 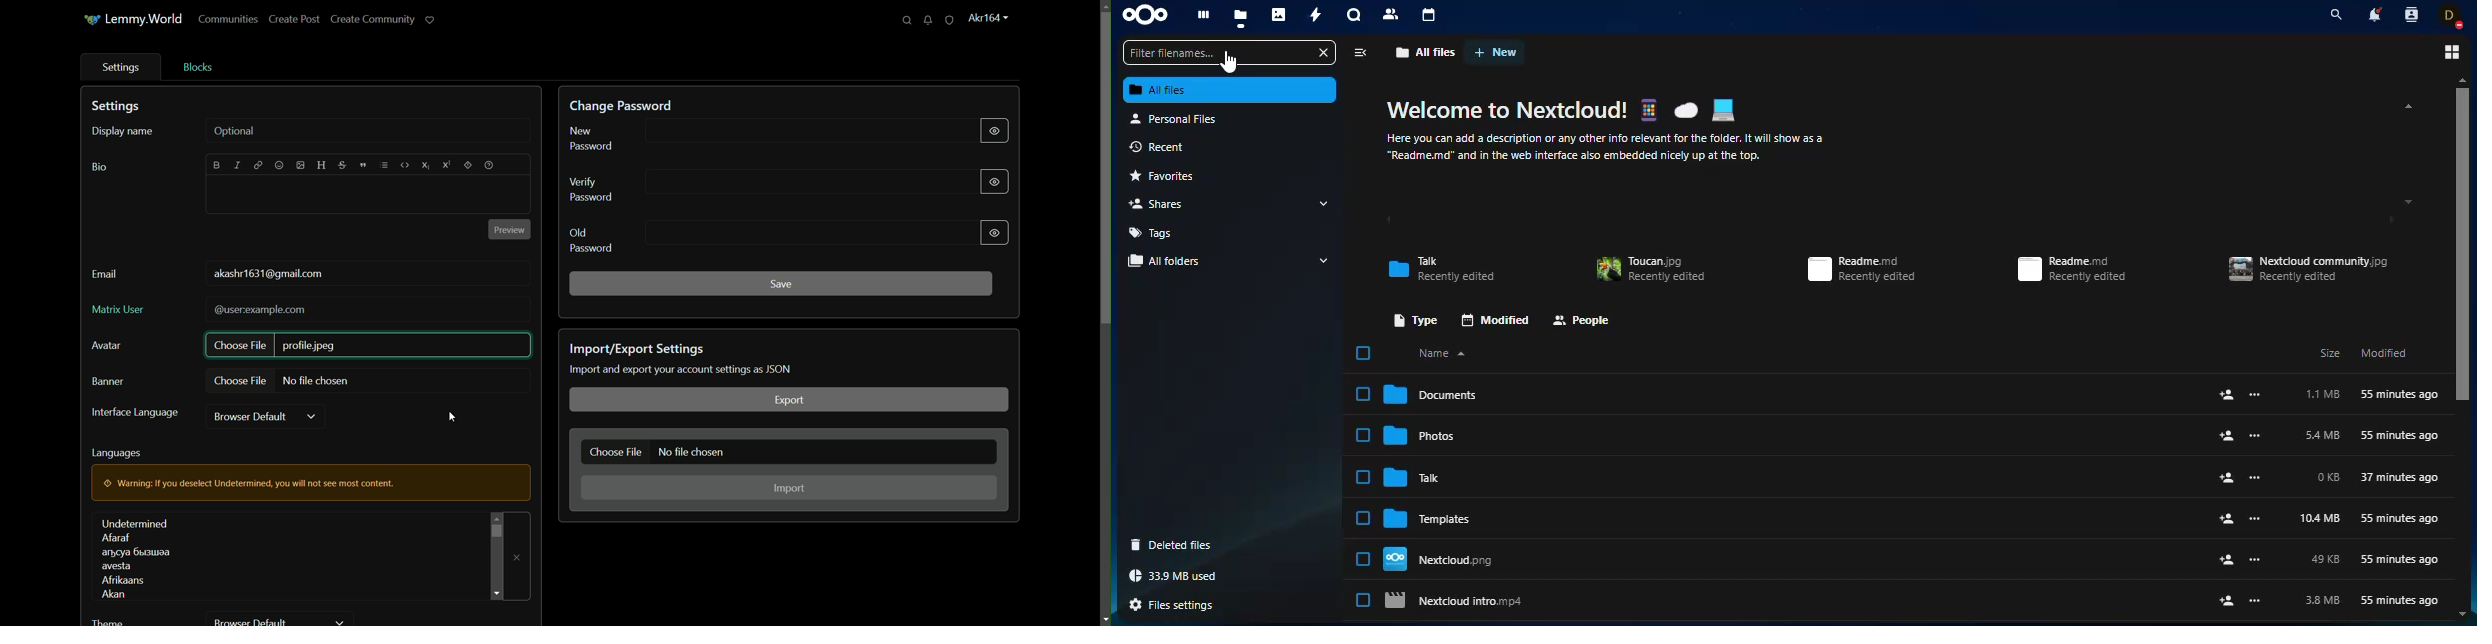 What do you see at coordinates (2452, 15) in the screenshot?
I see `profile` at bounding box center [2452, 15].